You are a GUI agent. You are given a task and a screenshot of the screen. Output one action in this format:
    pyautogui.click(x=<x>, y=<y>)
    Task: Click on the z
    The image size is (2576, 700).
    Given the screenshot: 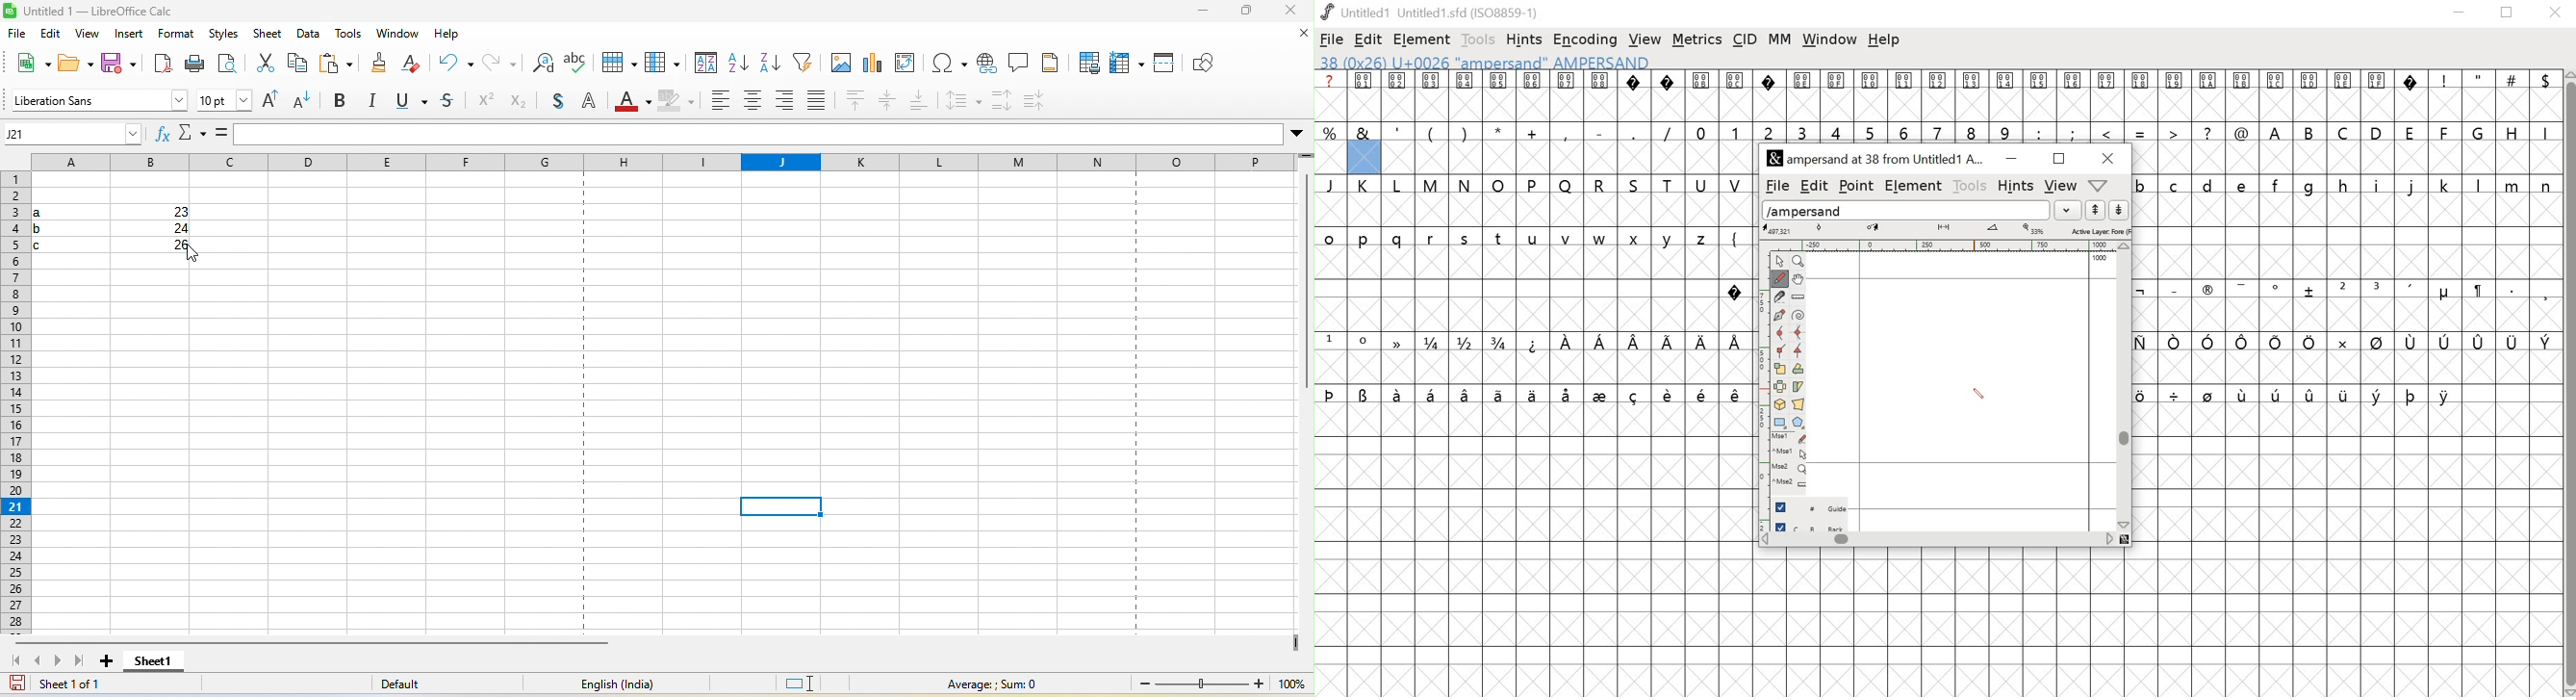 What is the action you would take?
    pyautogui.click(x=1704, y=237)
    